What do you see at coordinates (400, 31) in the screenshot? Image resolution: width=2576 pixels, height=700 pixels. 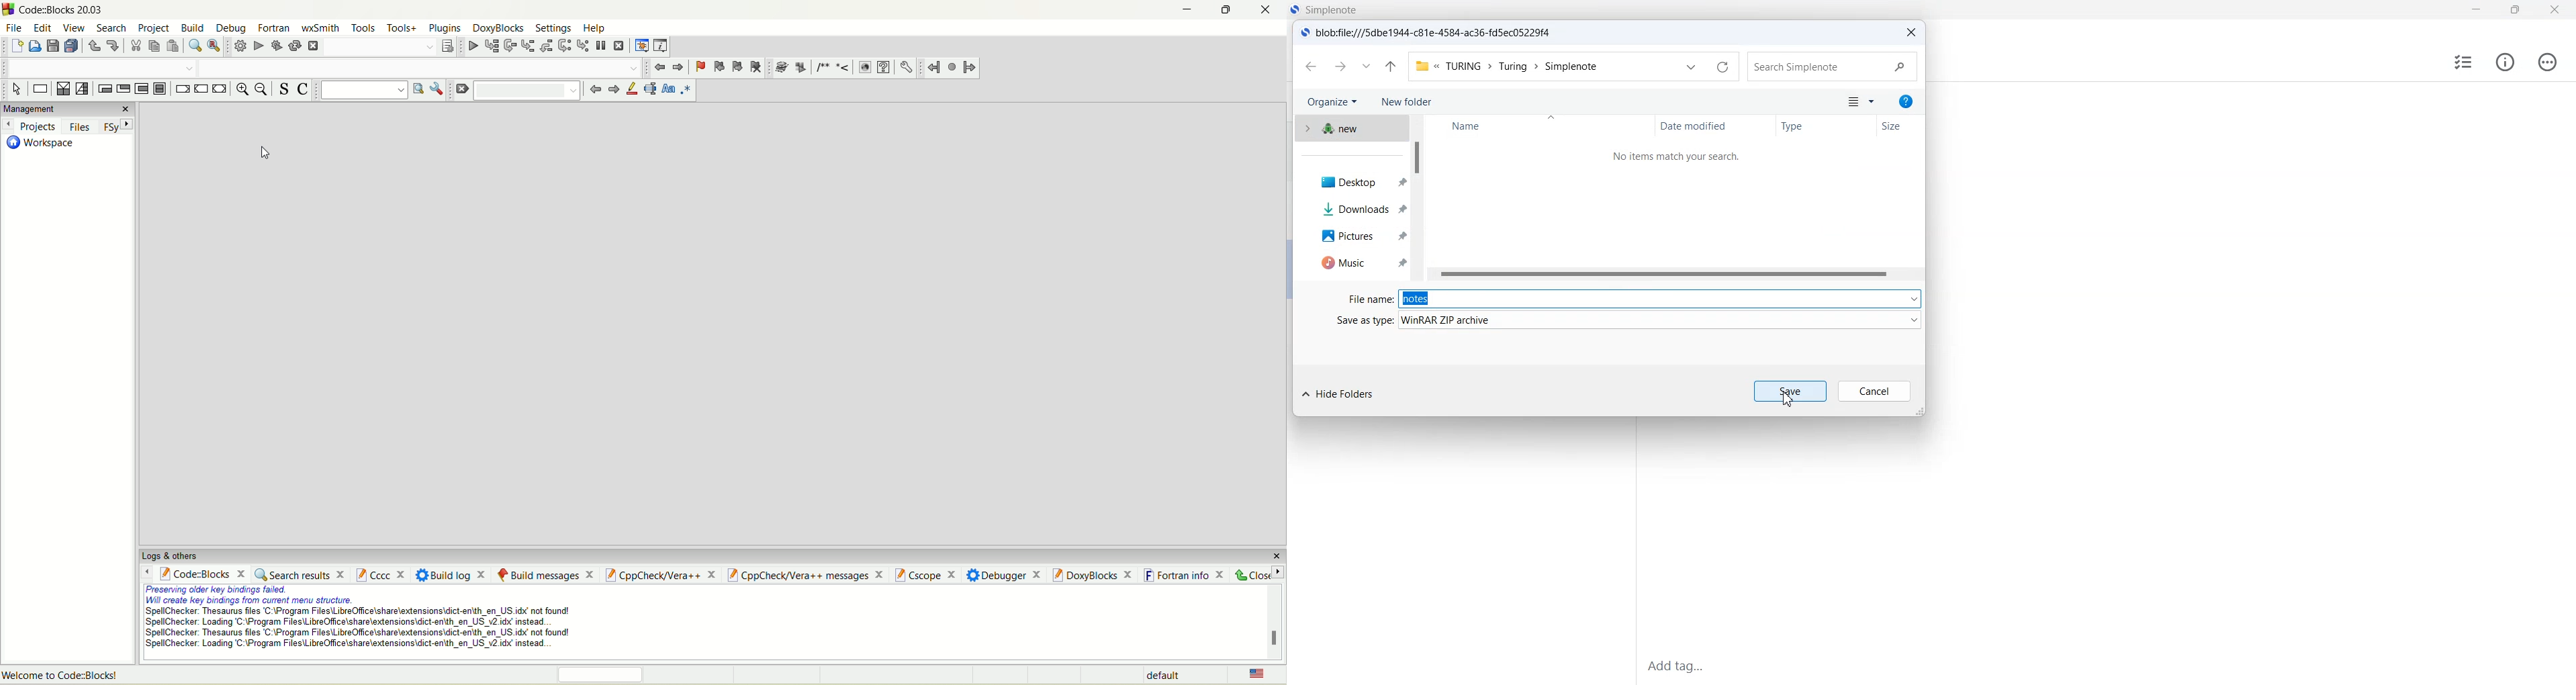 I see `tools+` at bounding box center [400, 31].